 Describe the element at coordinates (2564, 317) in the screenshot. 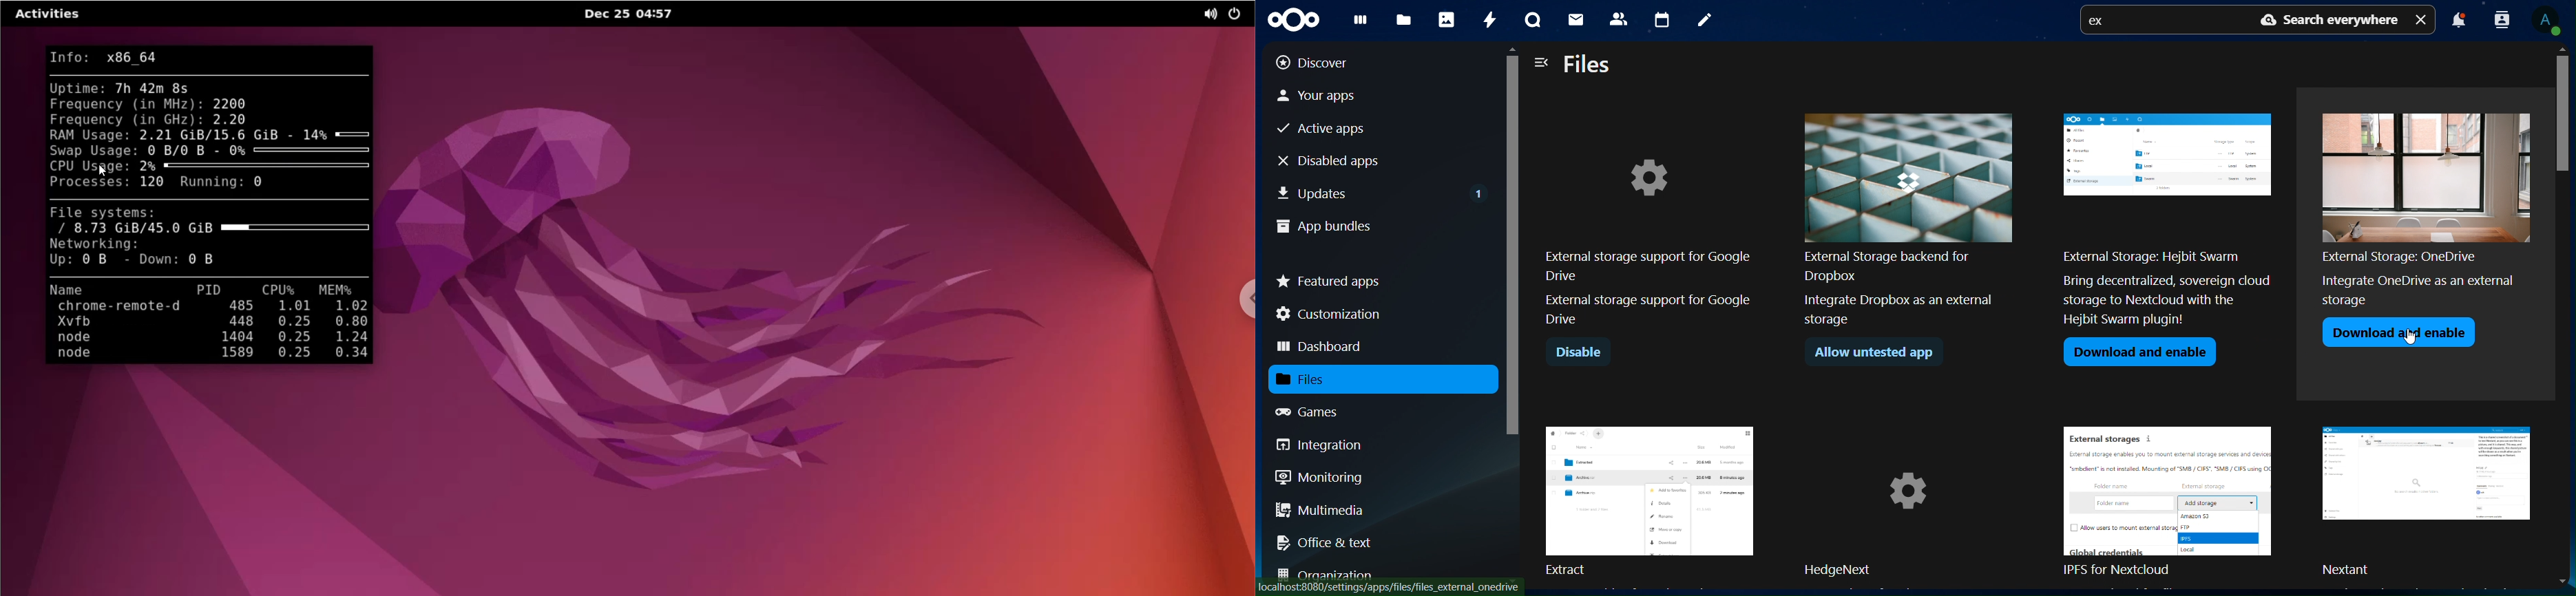

I see `scrollbar` at that location.